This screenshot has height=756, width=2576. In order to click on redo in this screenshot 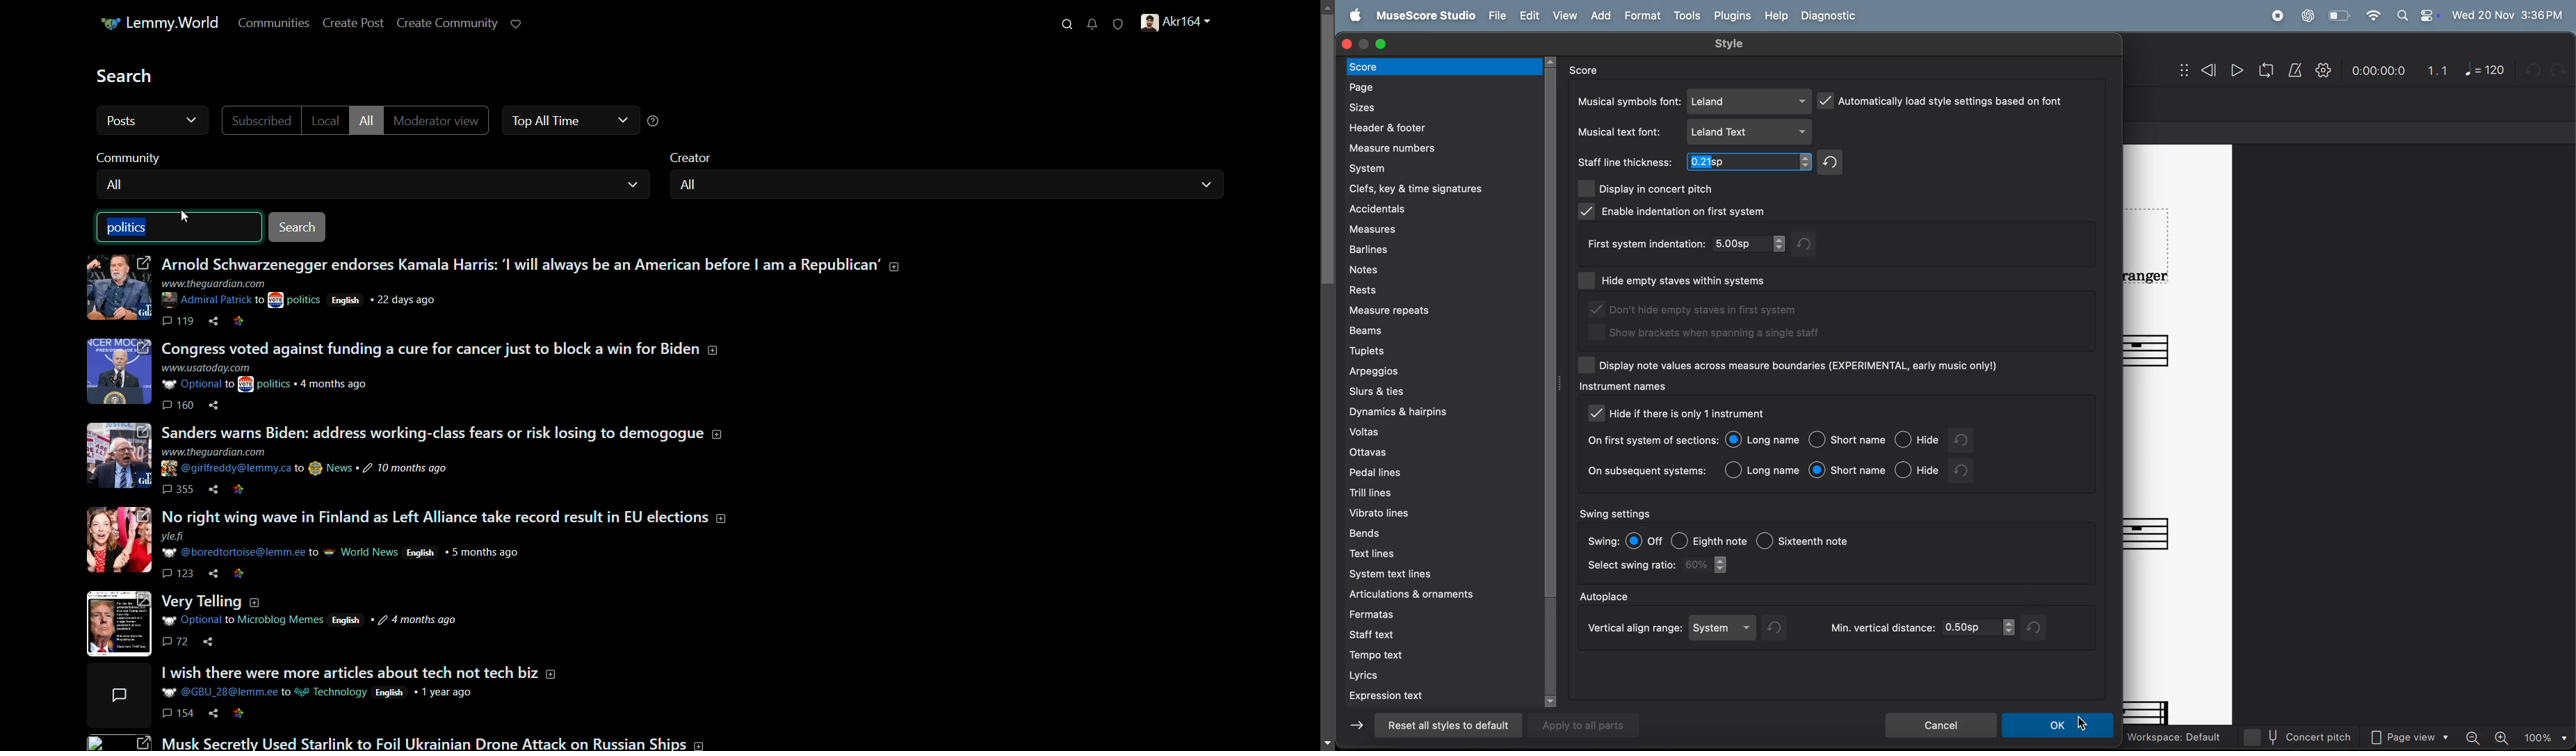, I will do `click(2037, 628)`.